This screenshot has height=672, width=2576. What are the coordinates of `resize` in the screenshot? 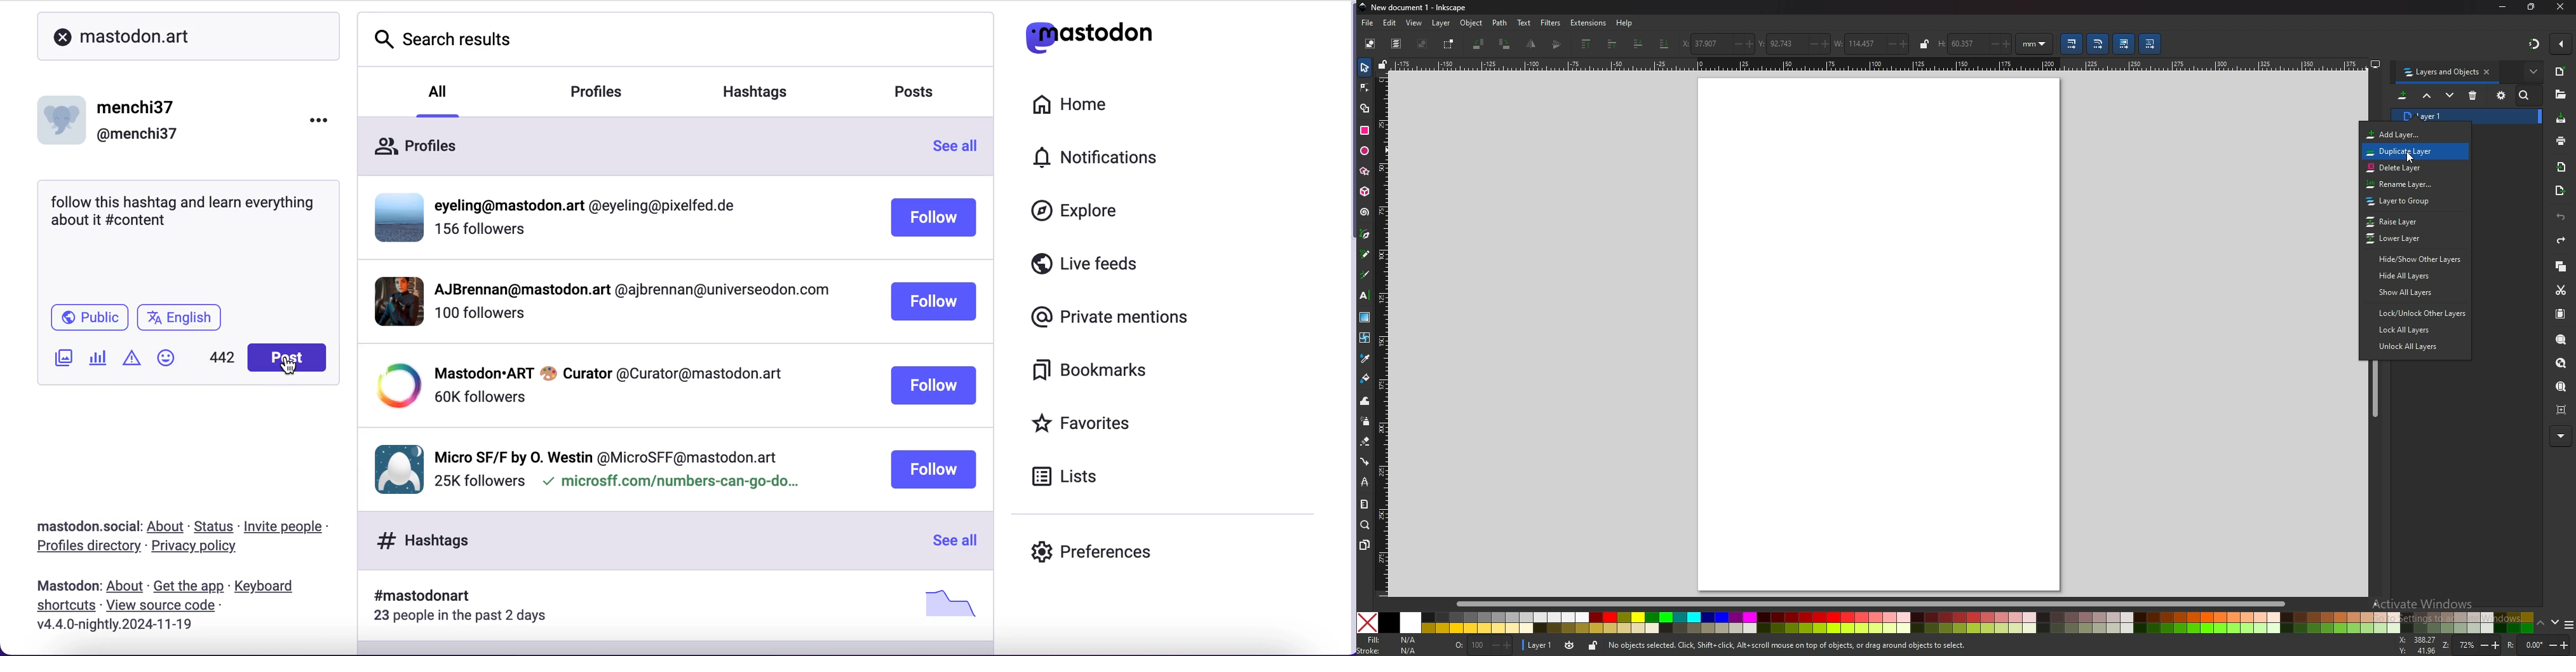 It's located at (2532, 6).